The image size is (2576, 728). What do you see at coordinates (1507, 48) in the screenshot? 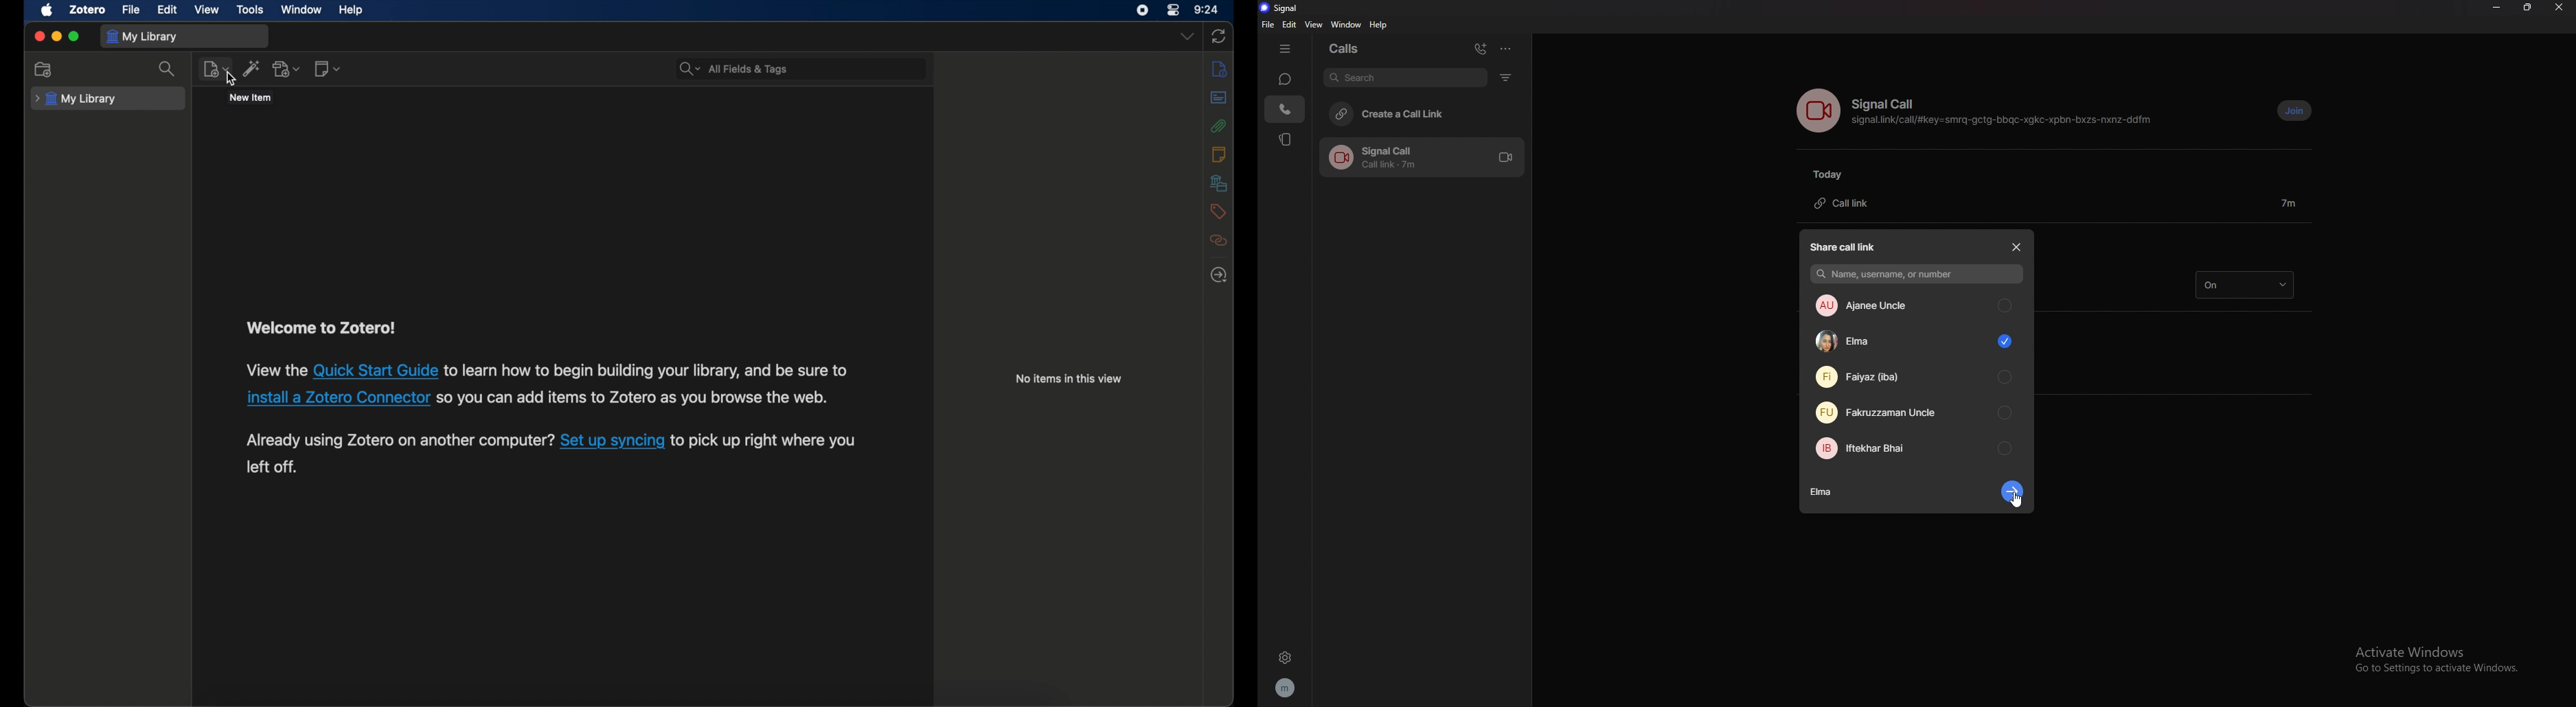
I see `options` at bounding box center [1507, 48].